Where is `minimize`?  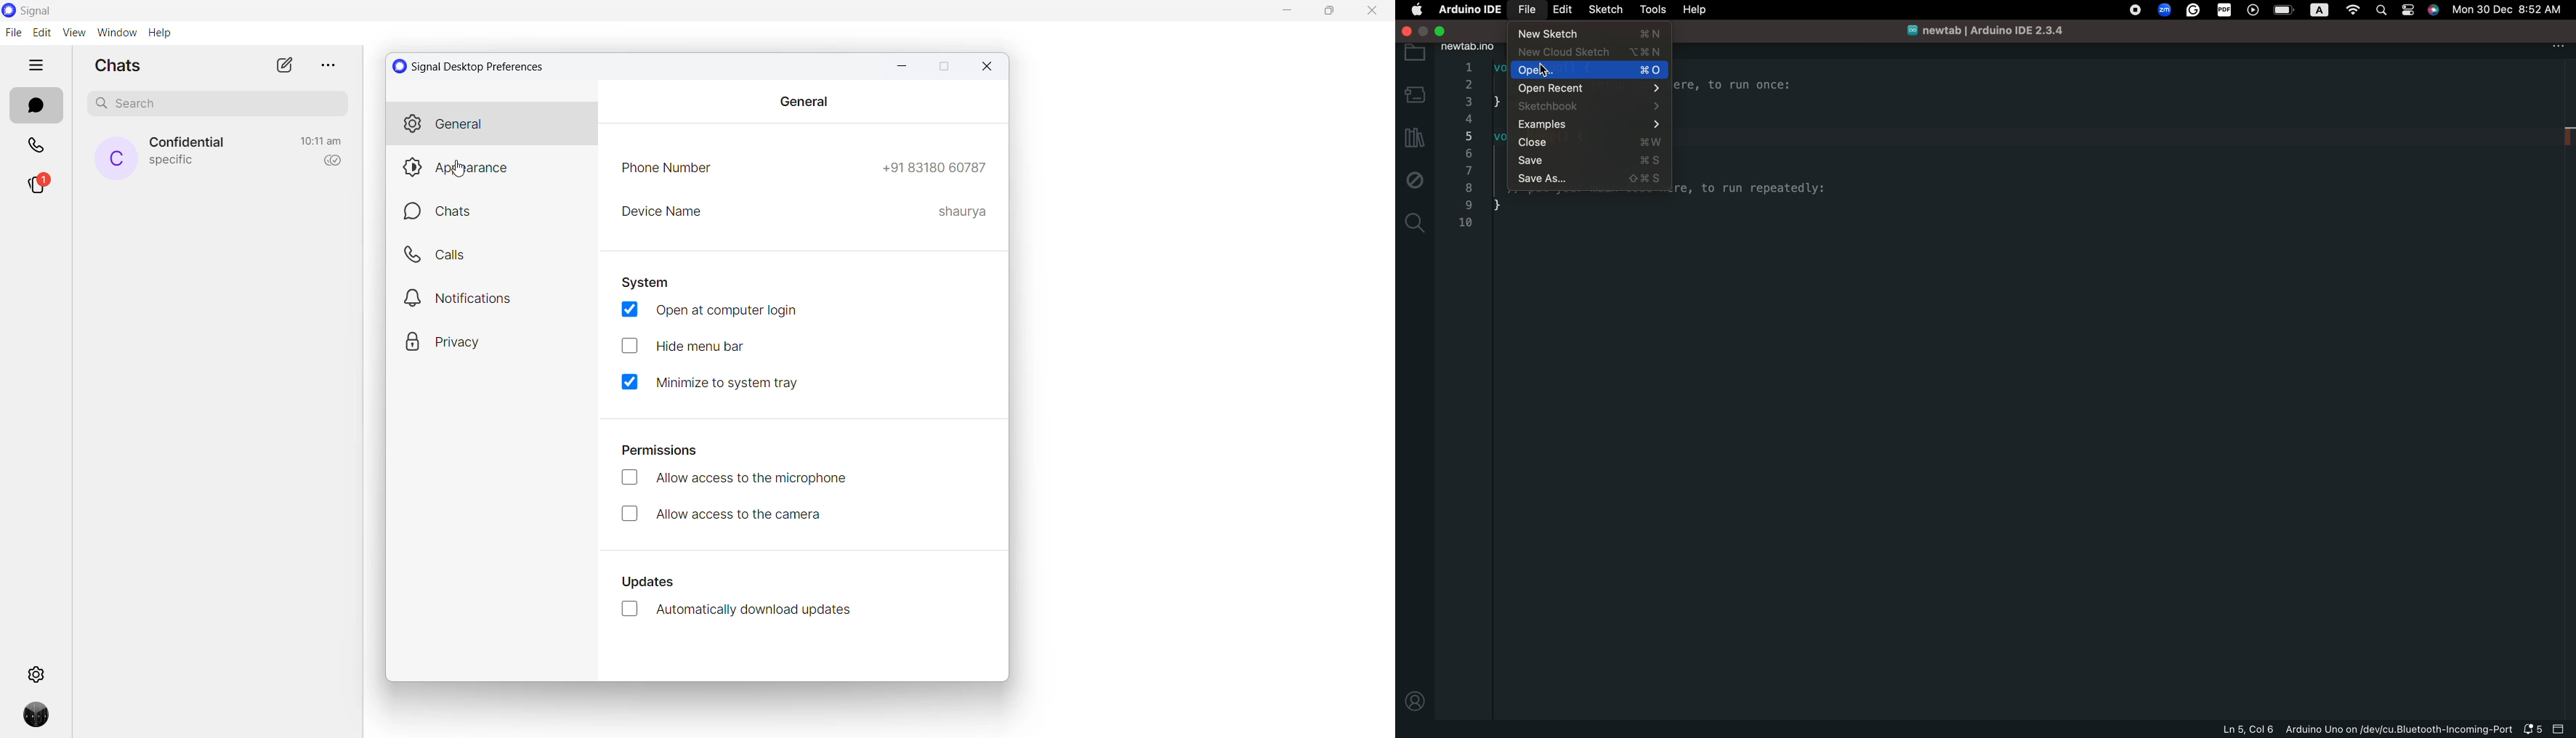 minimize is located at coordinates (1290, 12).